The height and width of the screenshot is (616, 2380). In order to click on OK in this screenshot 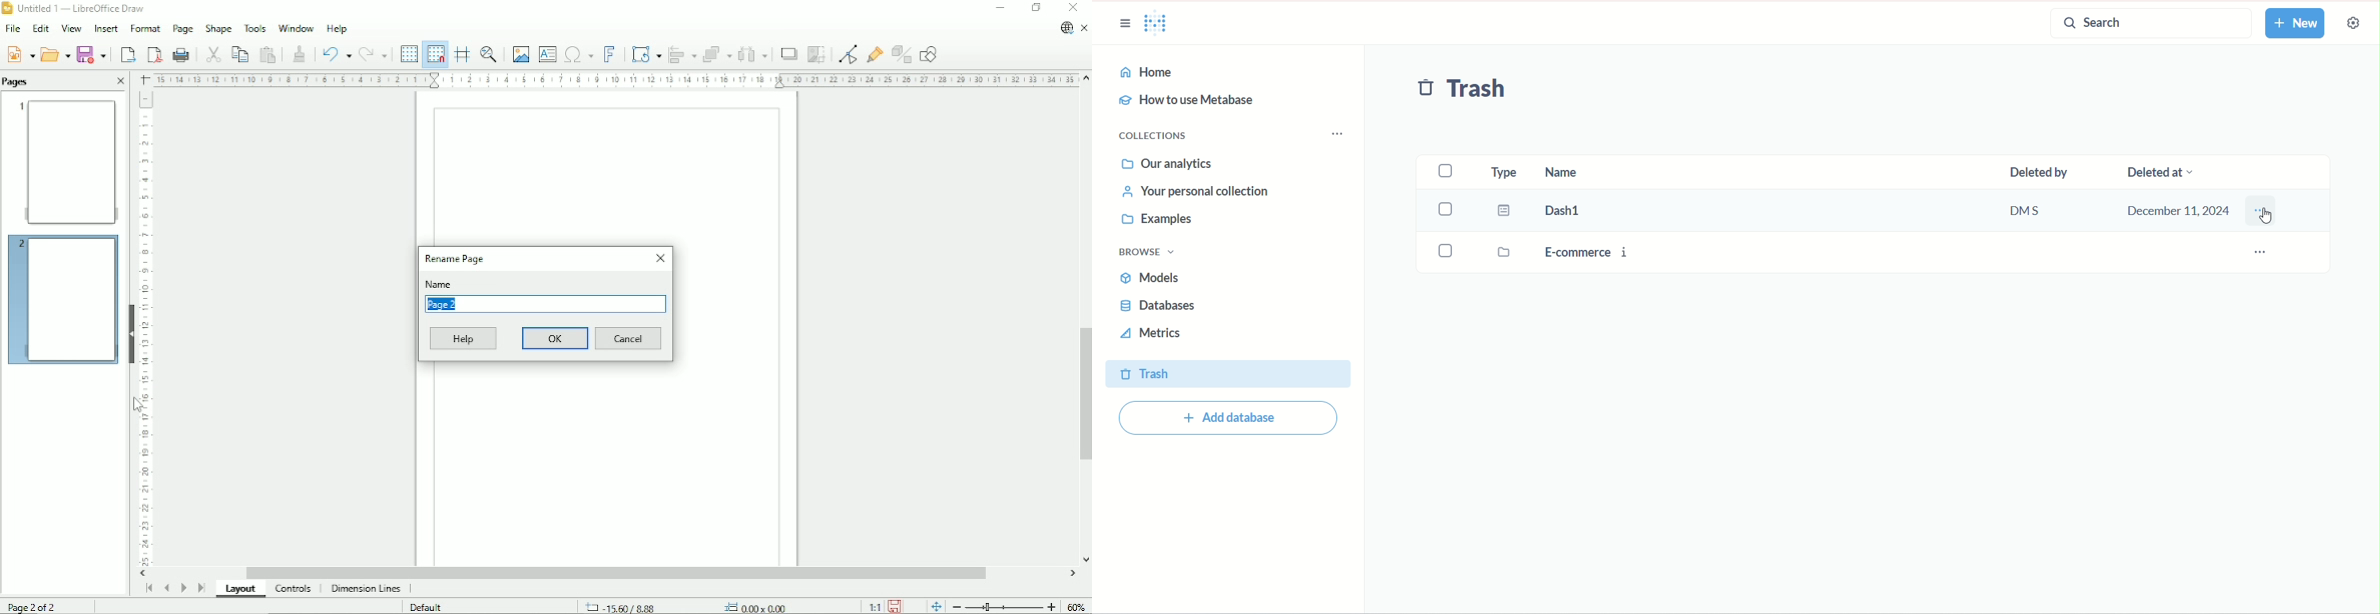, I will do `click(556, 338)`.